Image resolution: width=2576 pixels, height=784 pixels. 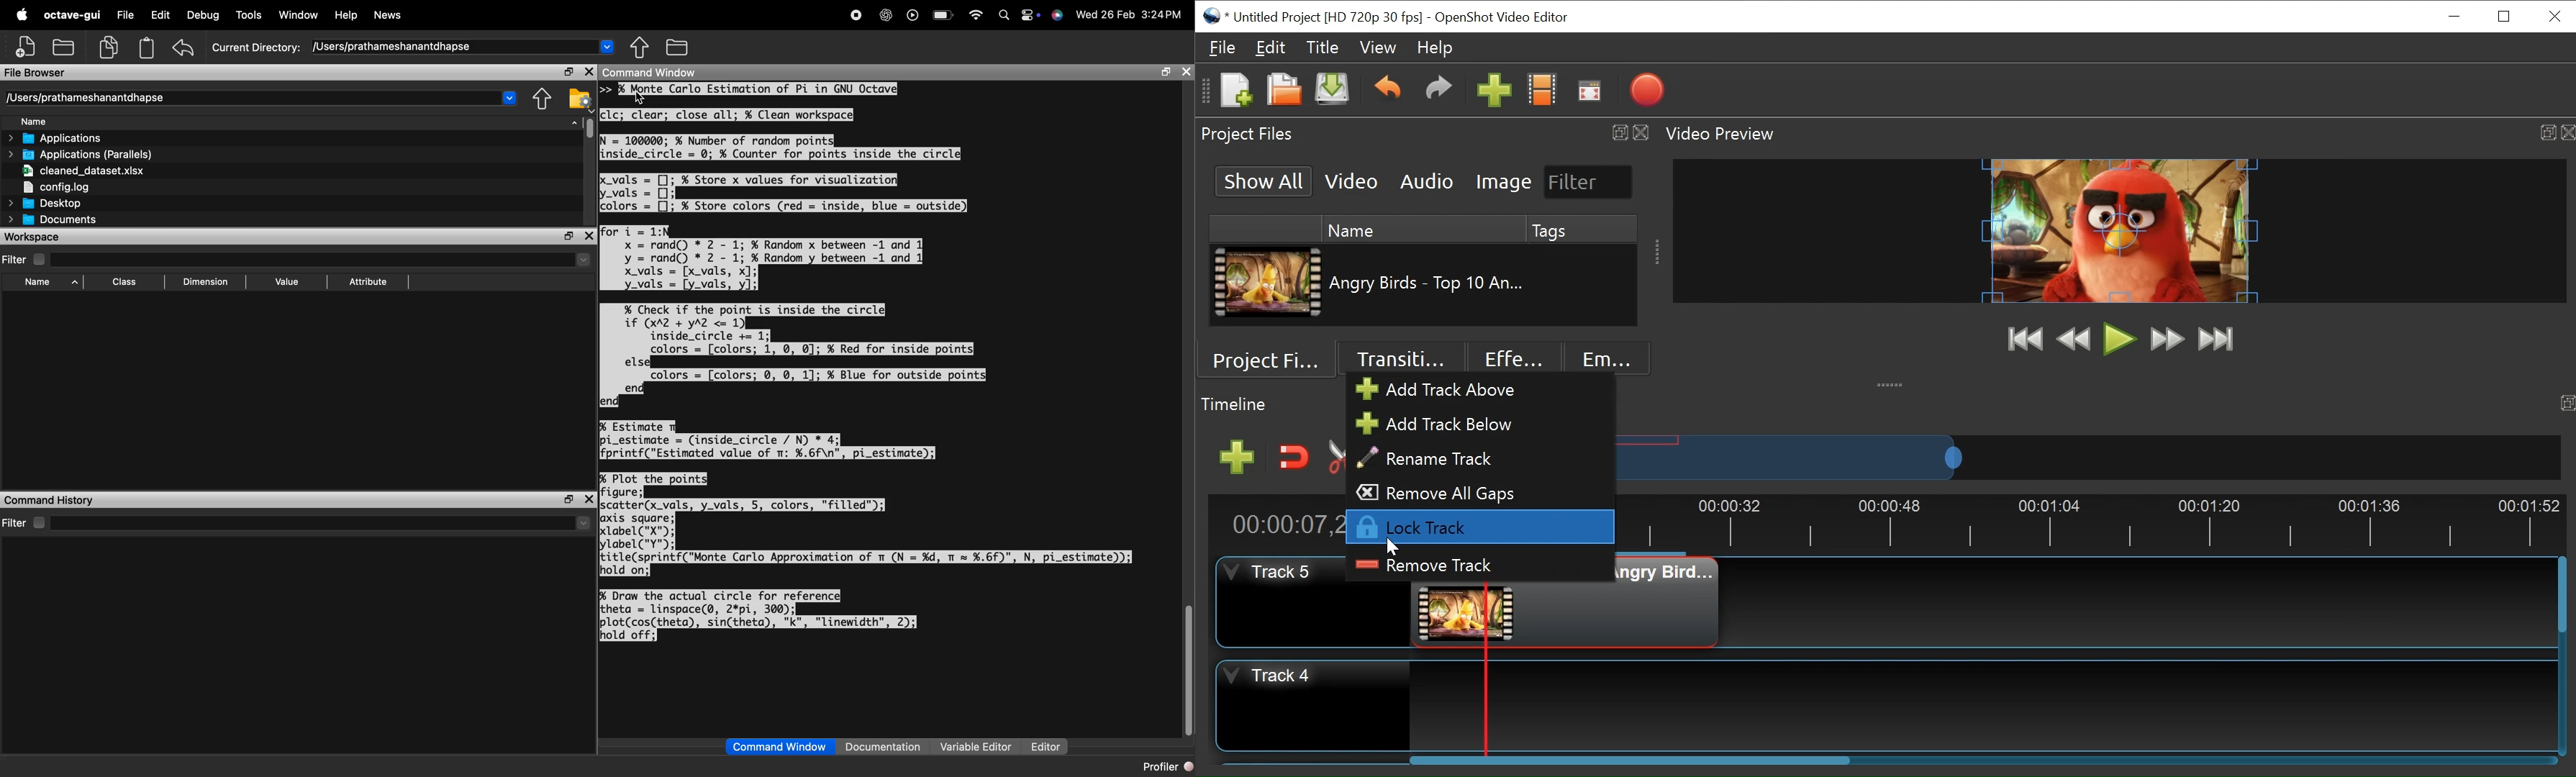 What do you see at coordinates (250, 14) in the screenshot?
I see `Tools` at bounding box center [250, 14].